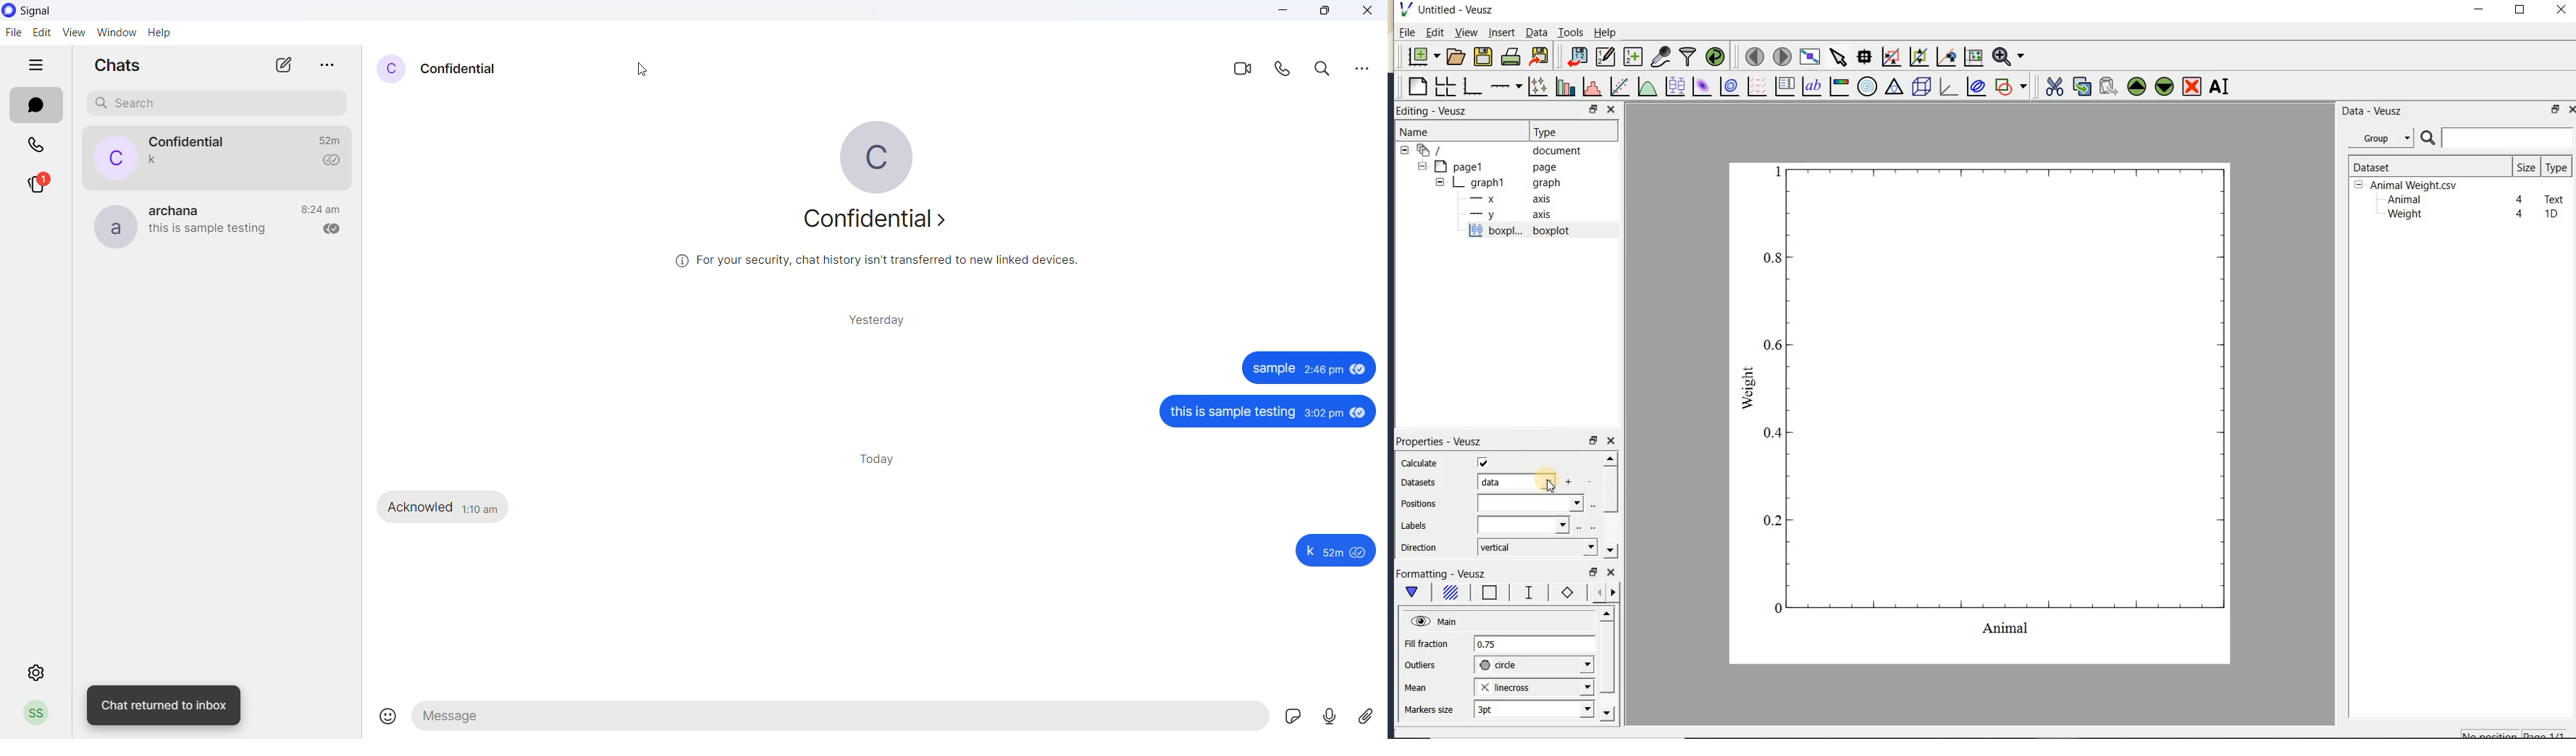 This screenshot has height=756, width=2576. I want to click on restore, so click(1594, 573).